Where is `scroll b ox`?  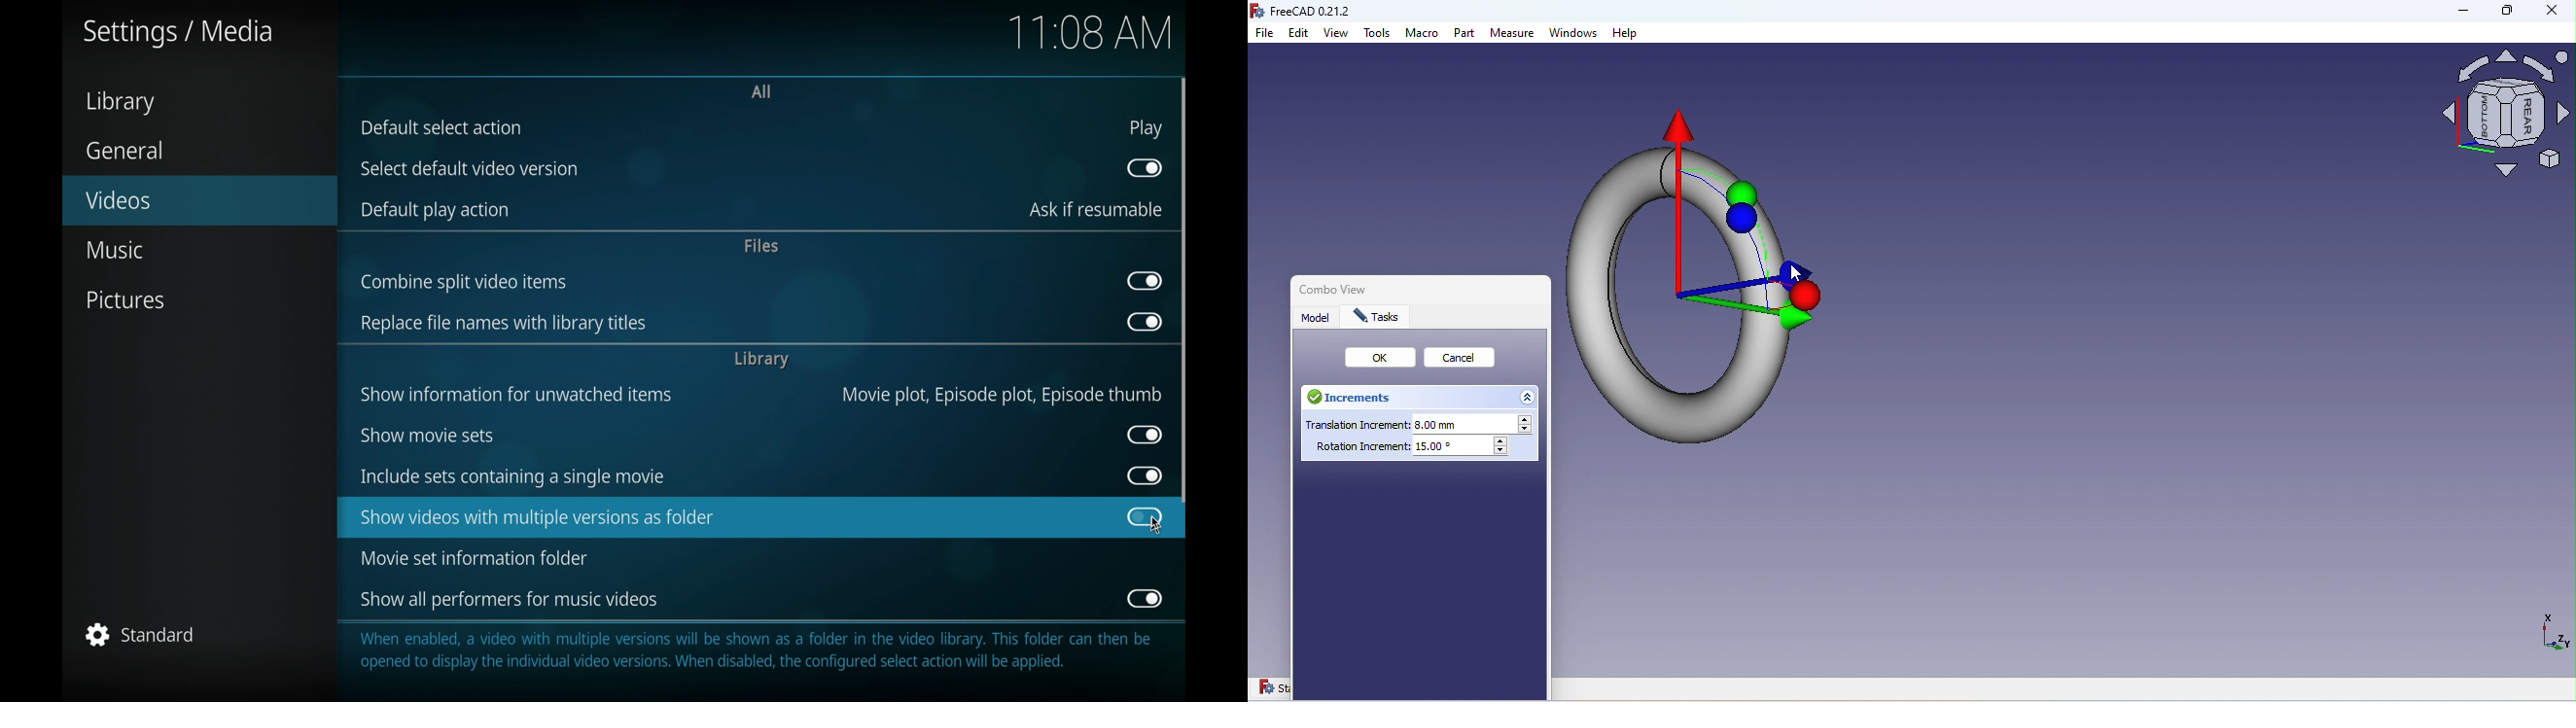 scroll b ox is located at coordinates (1185, 290).